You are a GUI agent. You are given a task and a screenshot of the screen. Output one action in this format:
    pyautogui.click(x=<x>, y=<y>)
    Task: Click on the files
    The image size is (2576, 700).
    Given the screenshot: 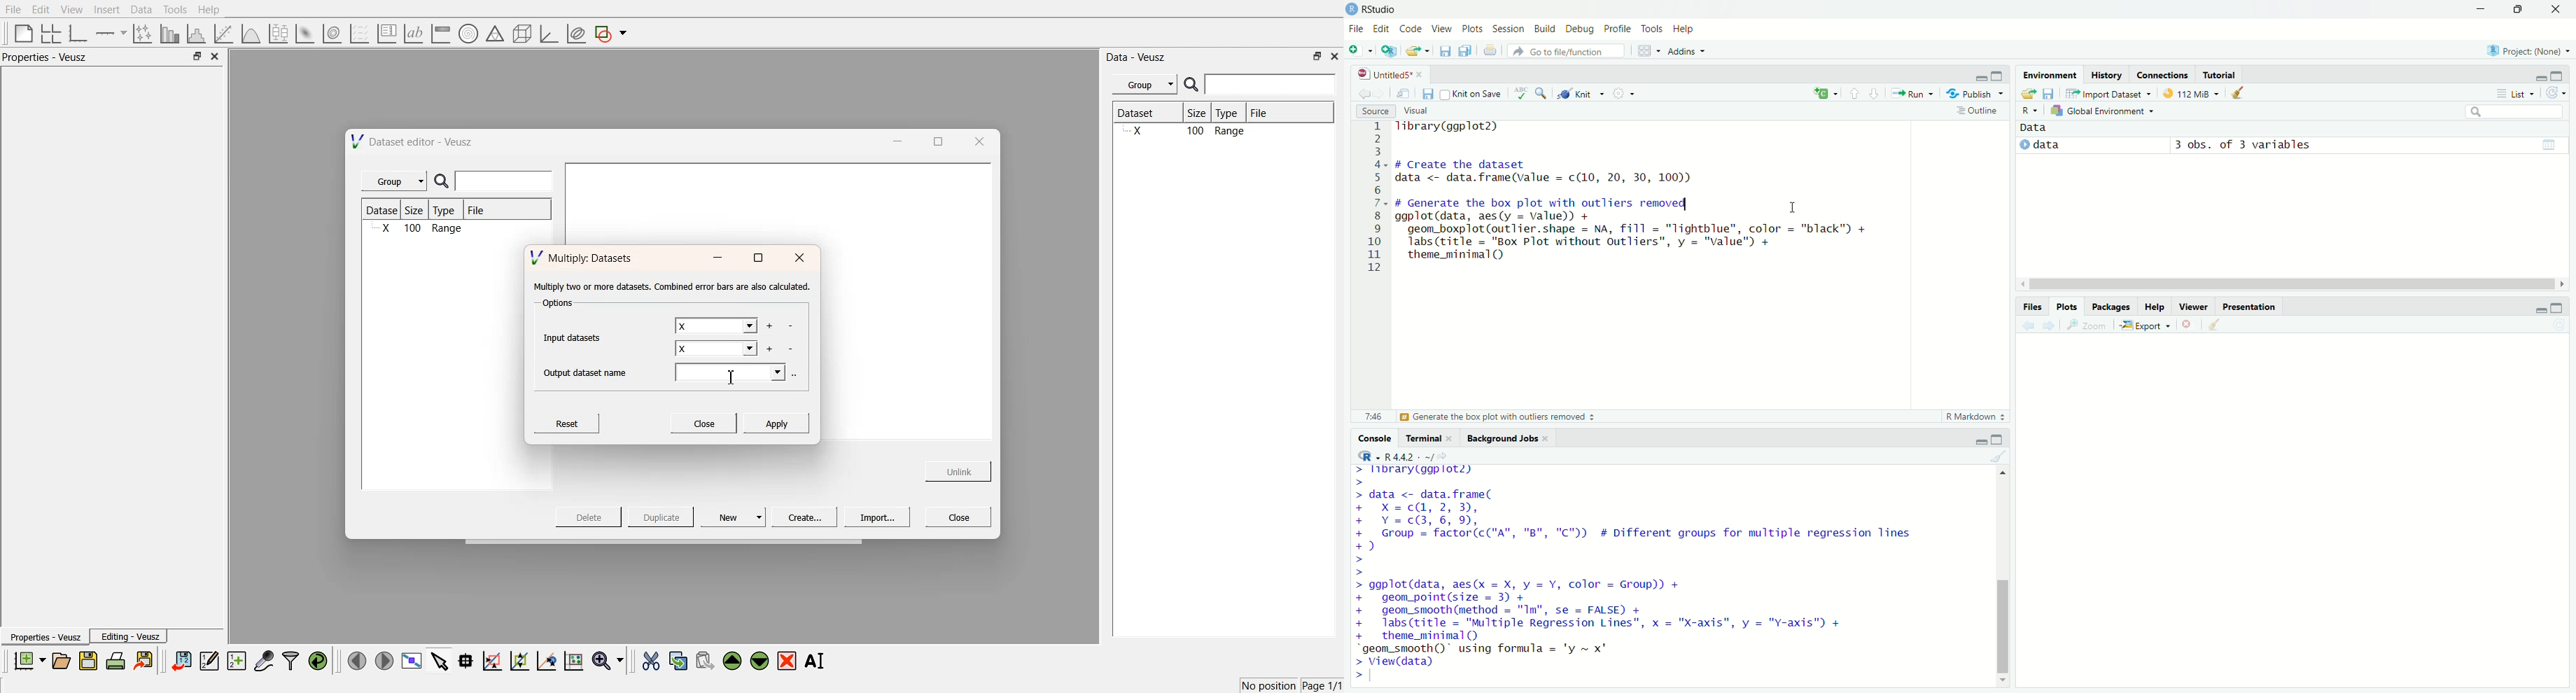 What is the action you would take?
    pyautogui.click(x=1425, y=95)
    